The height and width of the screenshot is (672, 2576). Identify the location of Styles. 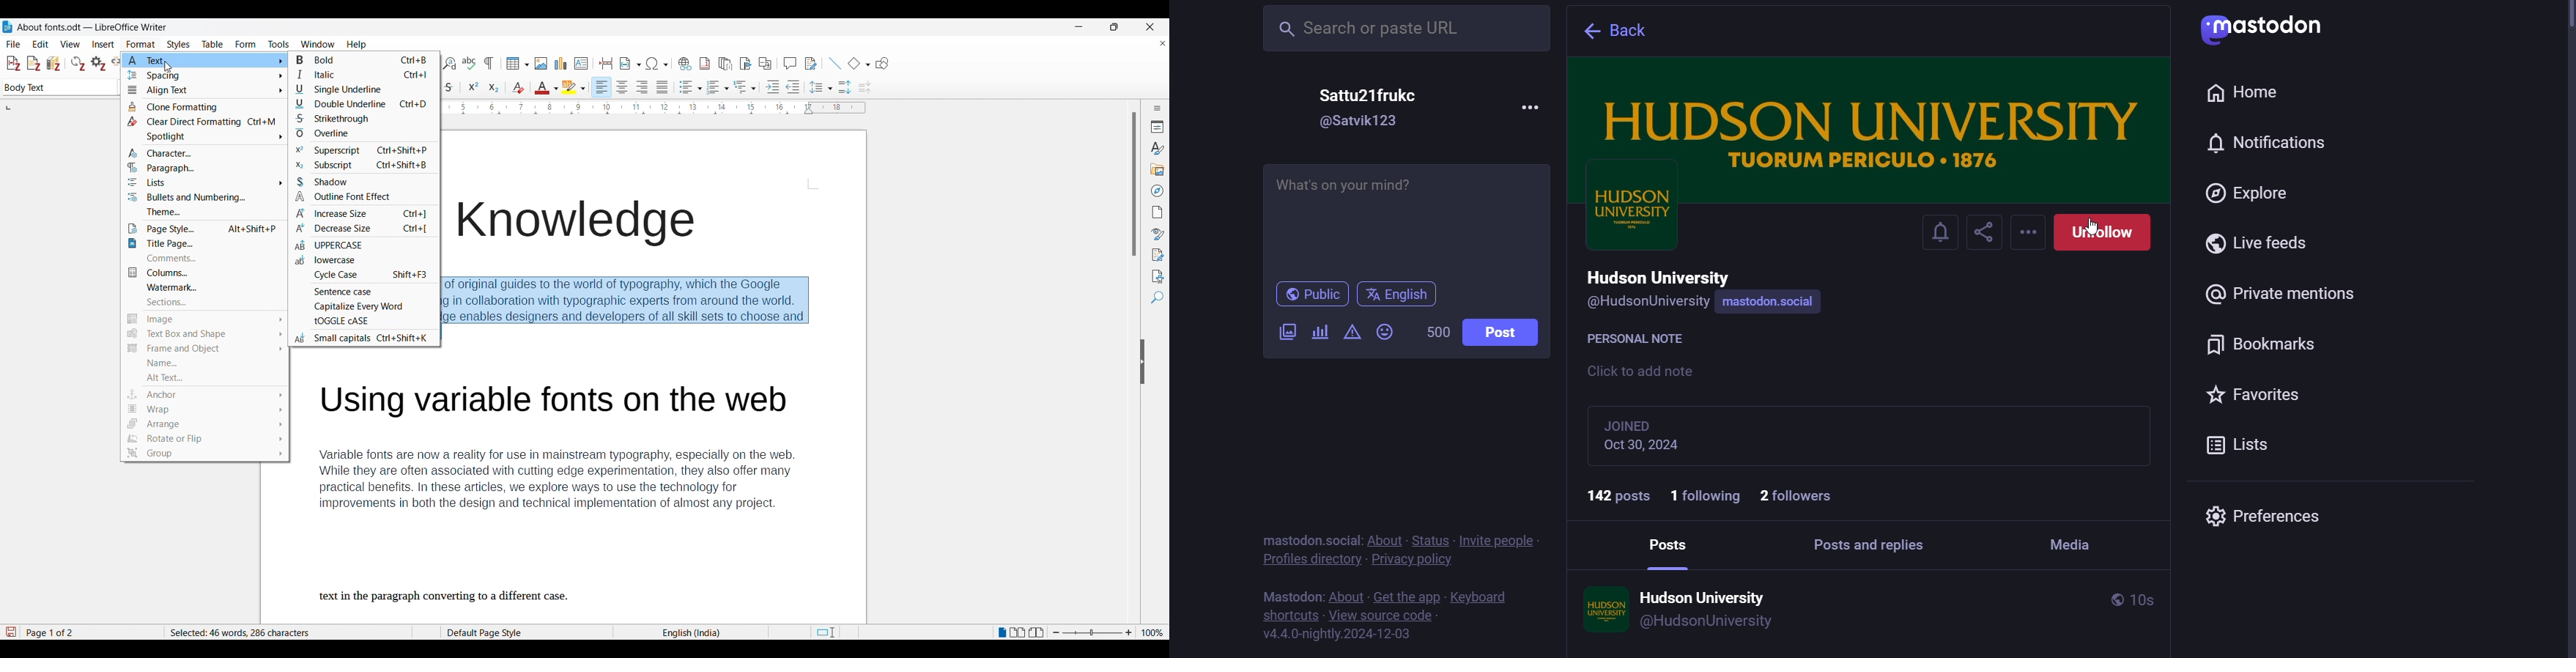
(1157, 149).